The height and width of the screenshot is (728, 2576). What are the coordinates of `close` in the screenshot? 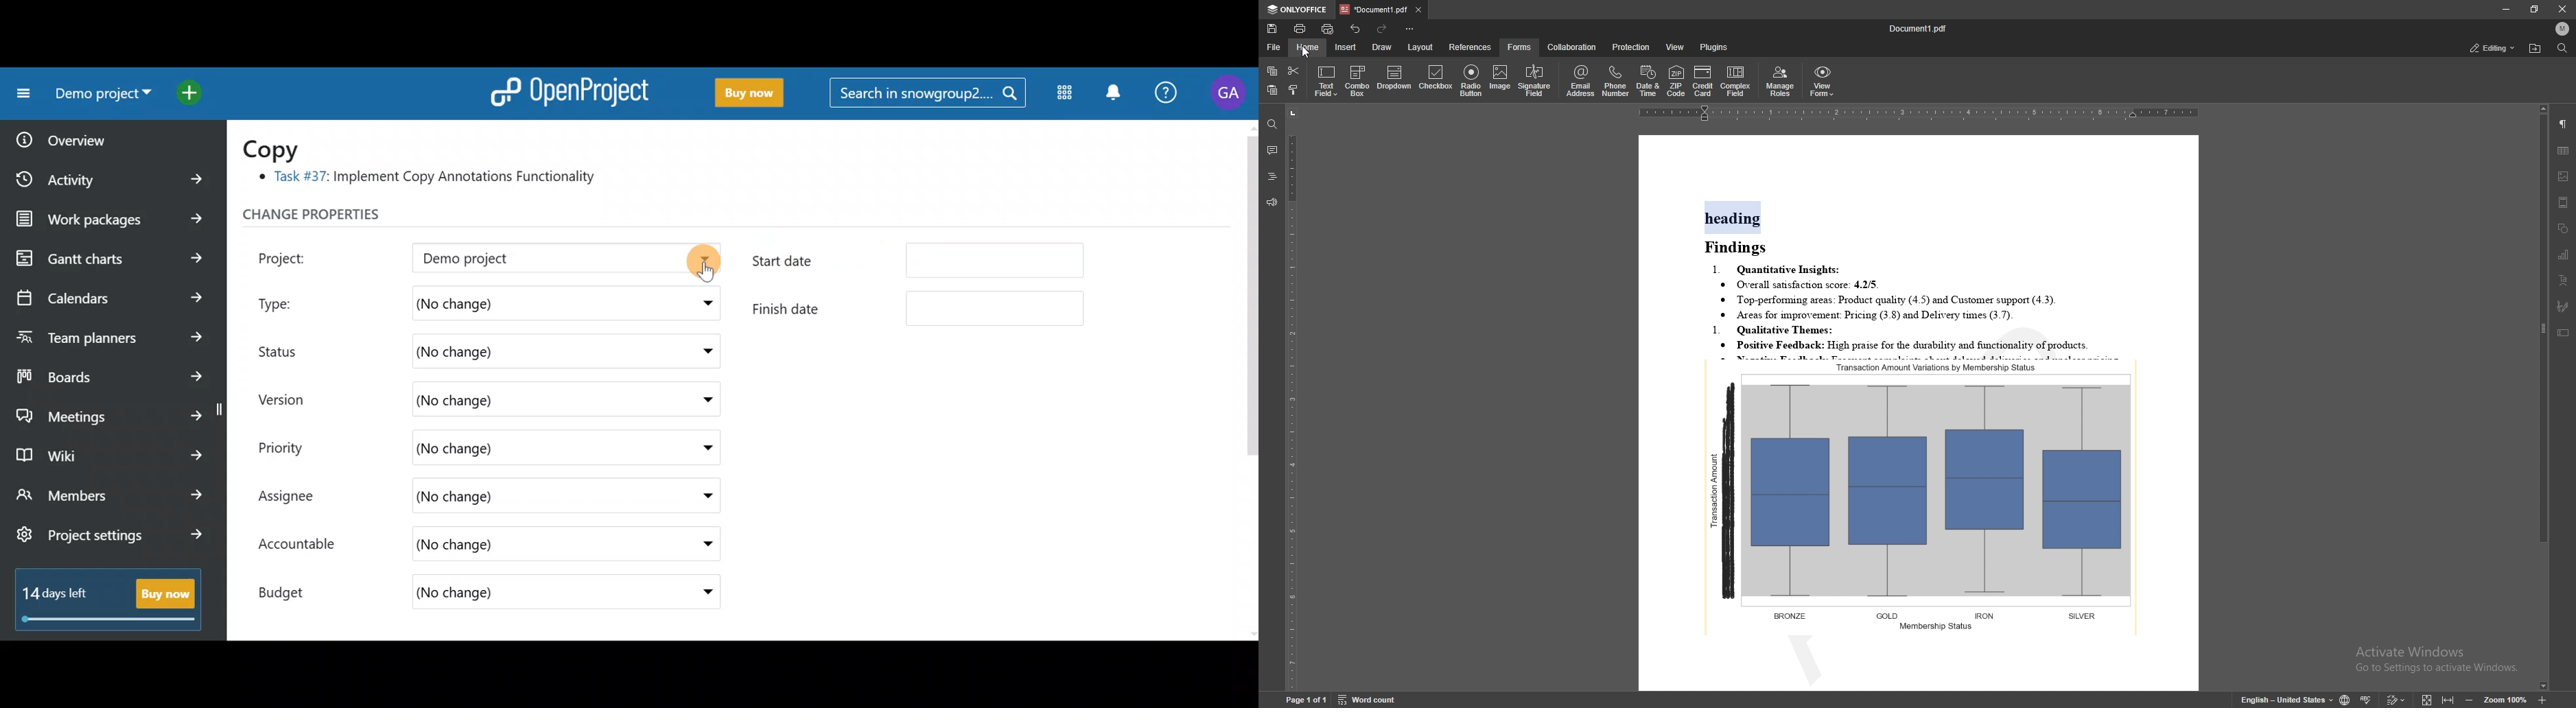 It's located at (2564, 10).